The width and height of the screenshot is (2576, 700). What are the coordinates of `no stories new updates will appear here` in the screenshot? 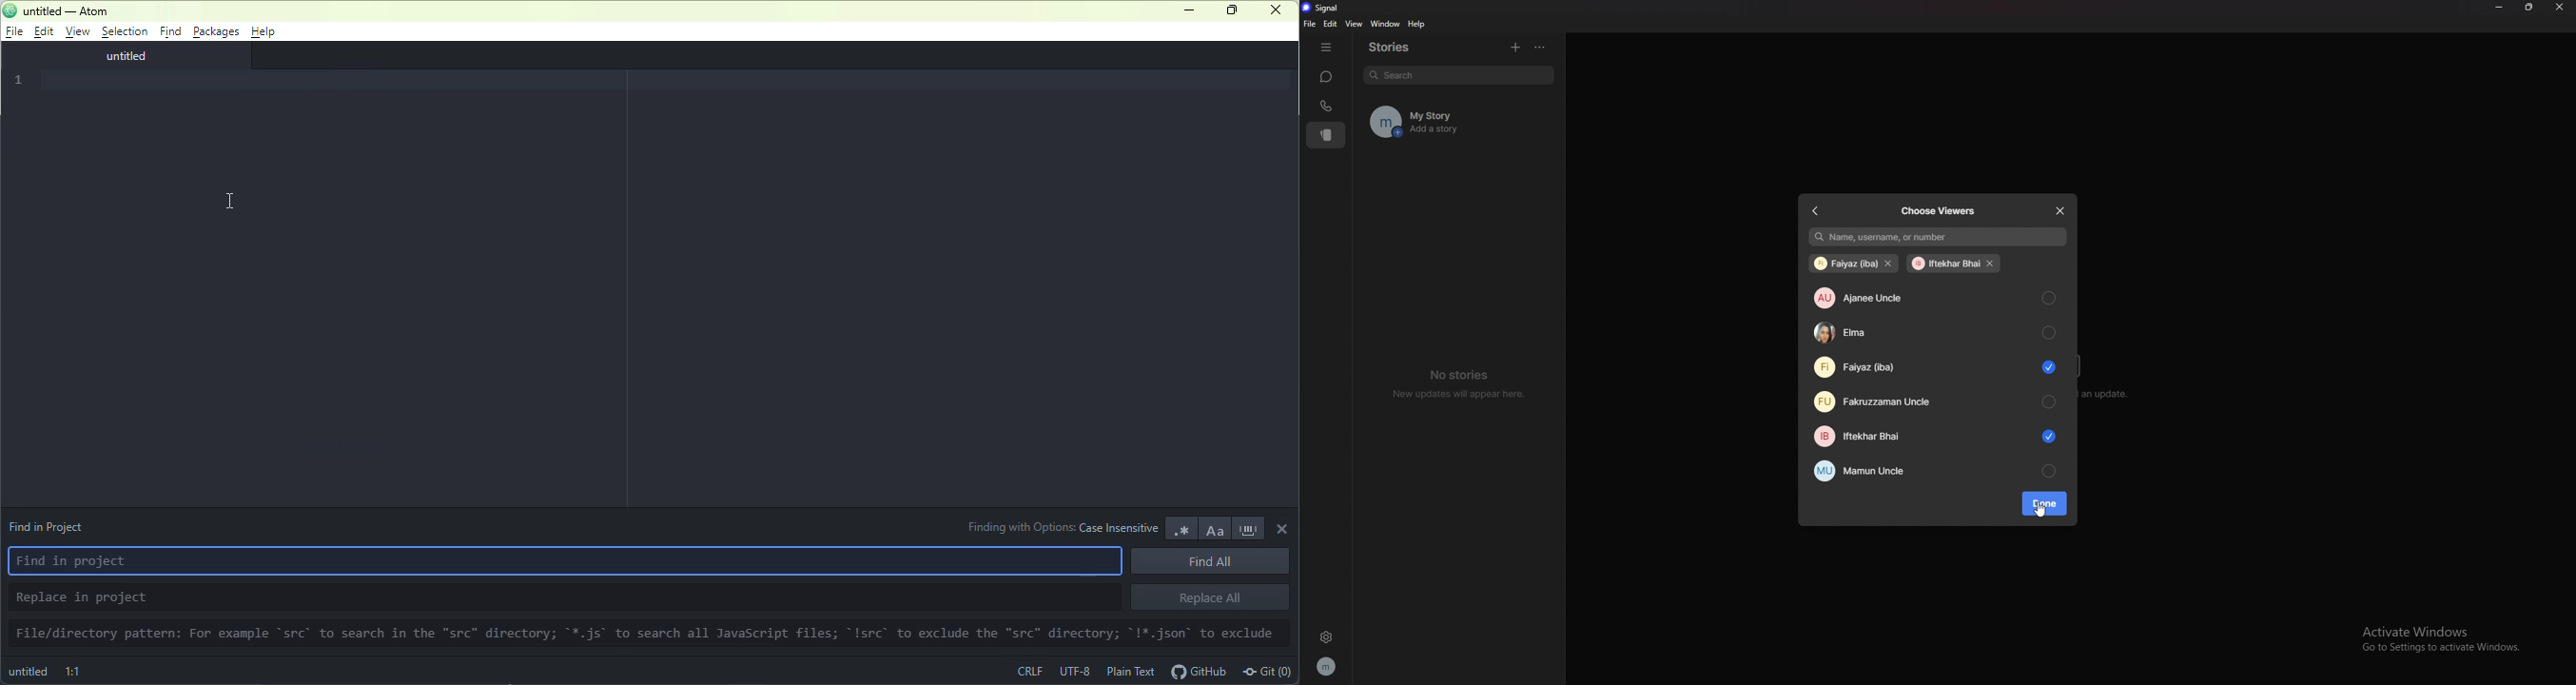 It's located at (1456, 384).